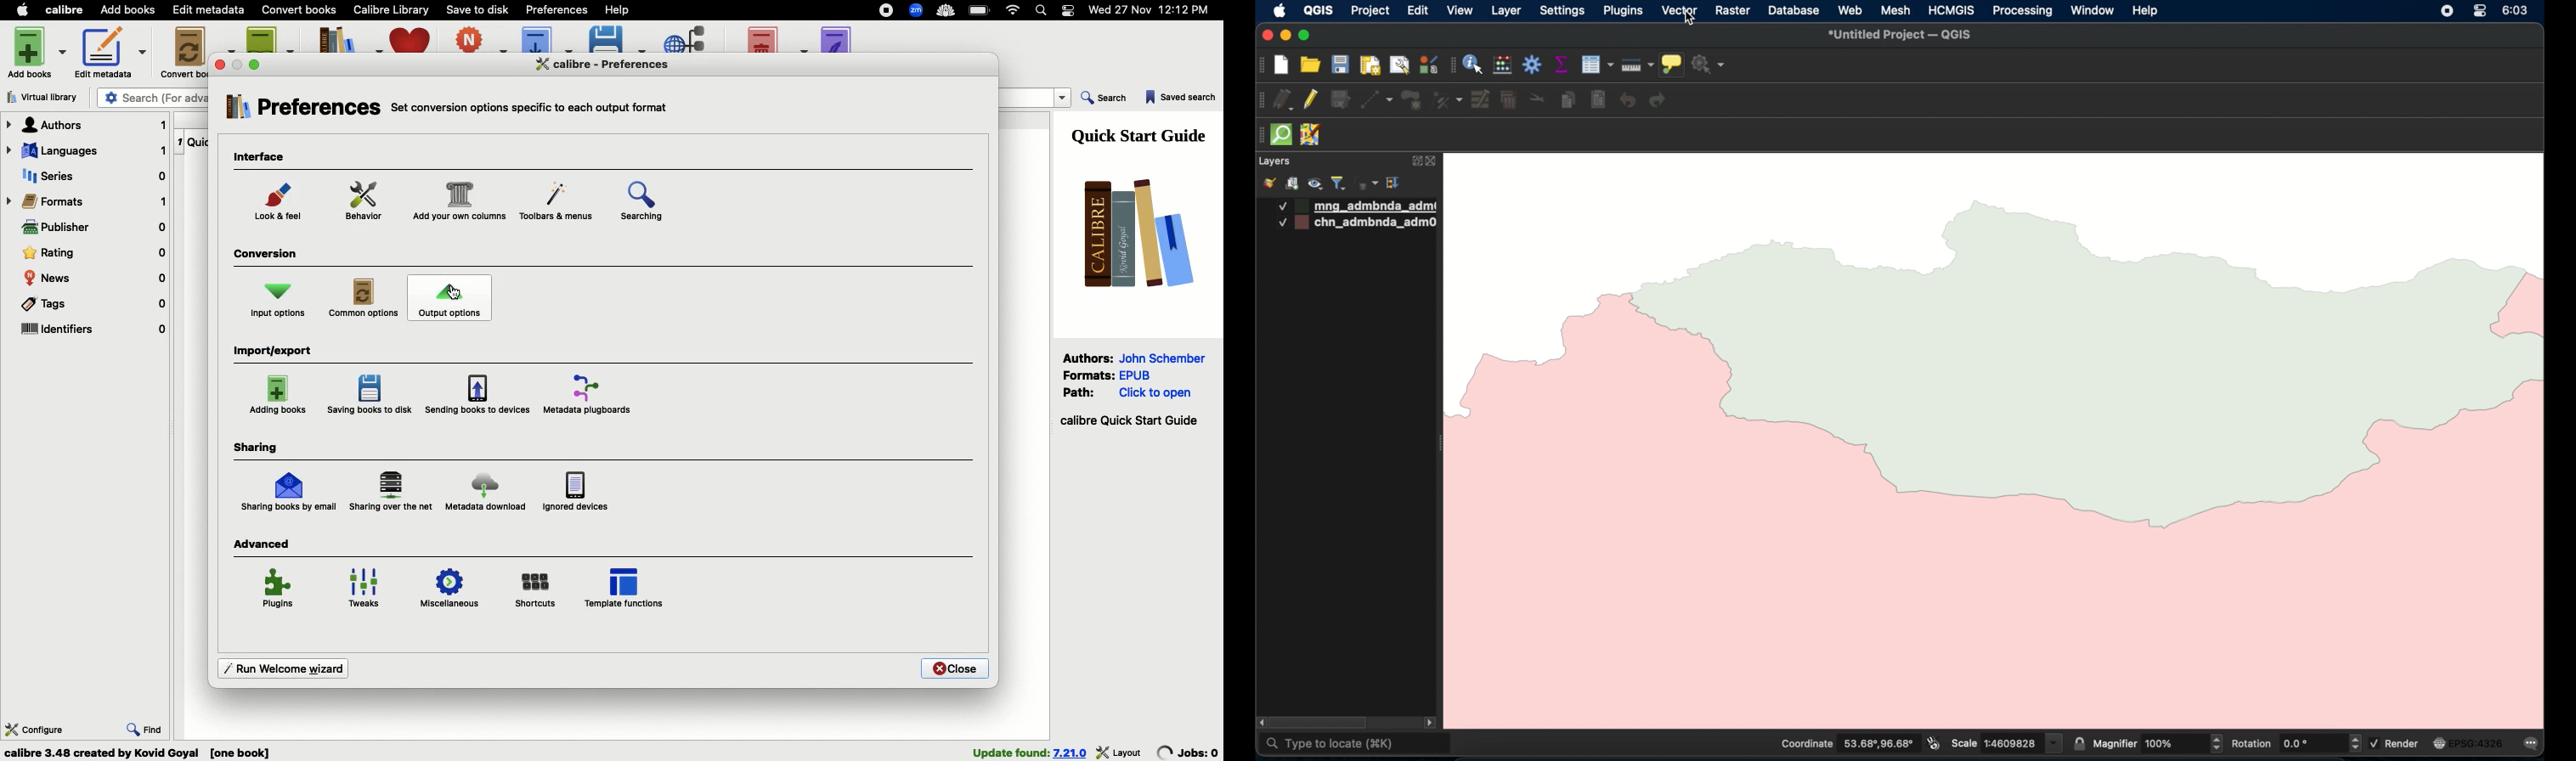 The image size is (2576, 784). What do you see at coordinates (1266, 35) in the screenshot?
I see `close` at bounding box center [1266, 35].